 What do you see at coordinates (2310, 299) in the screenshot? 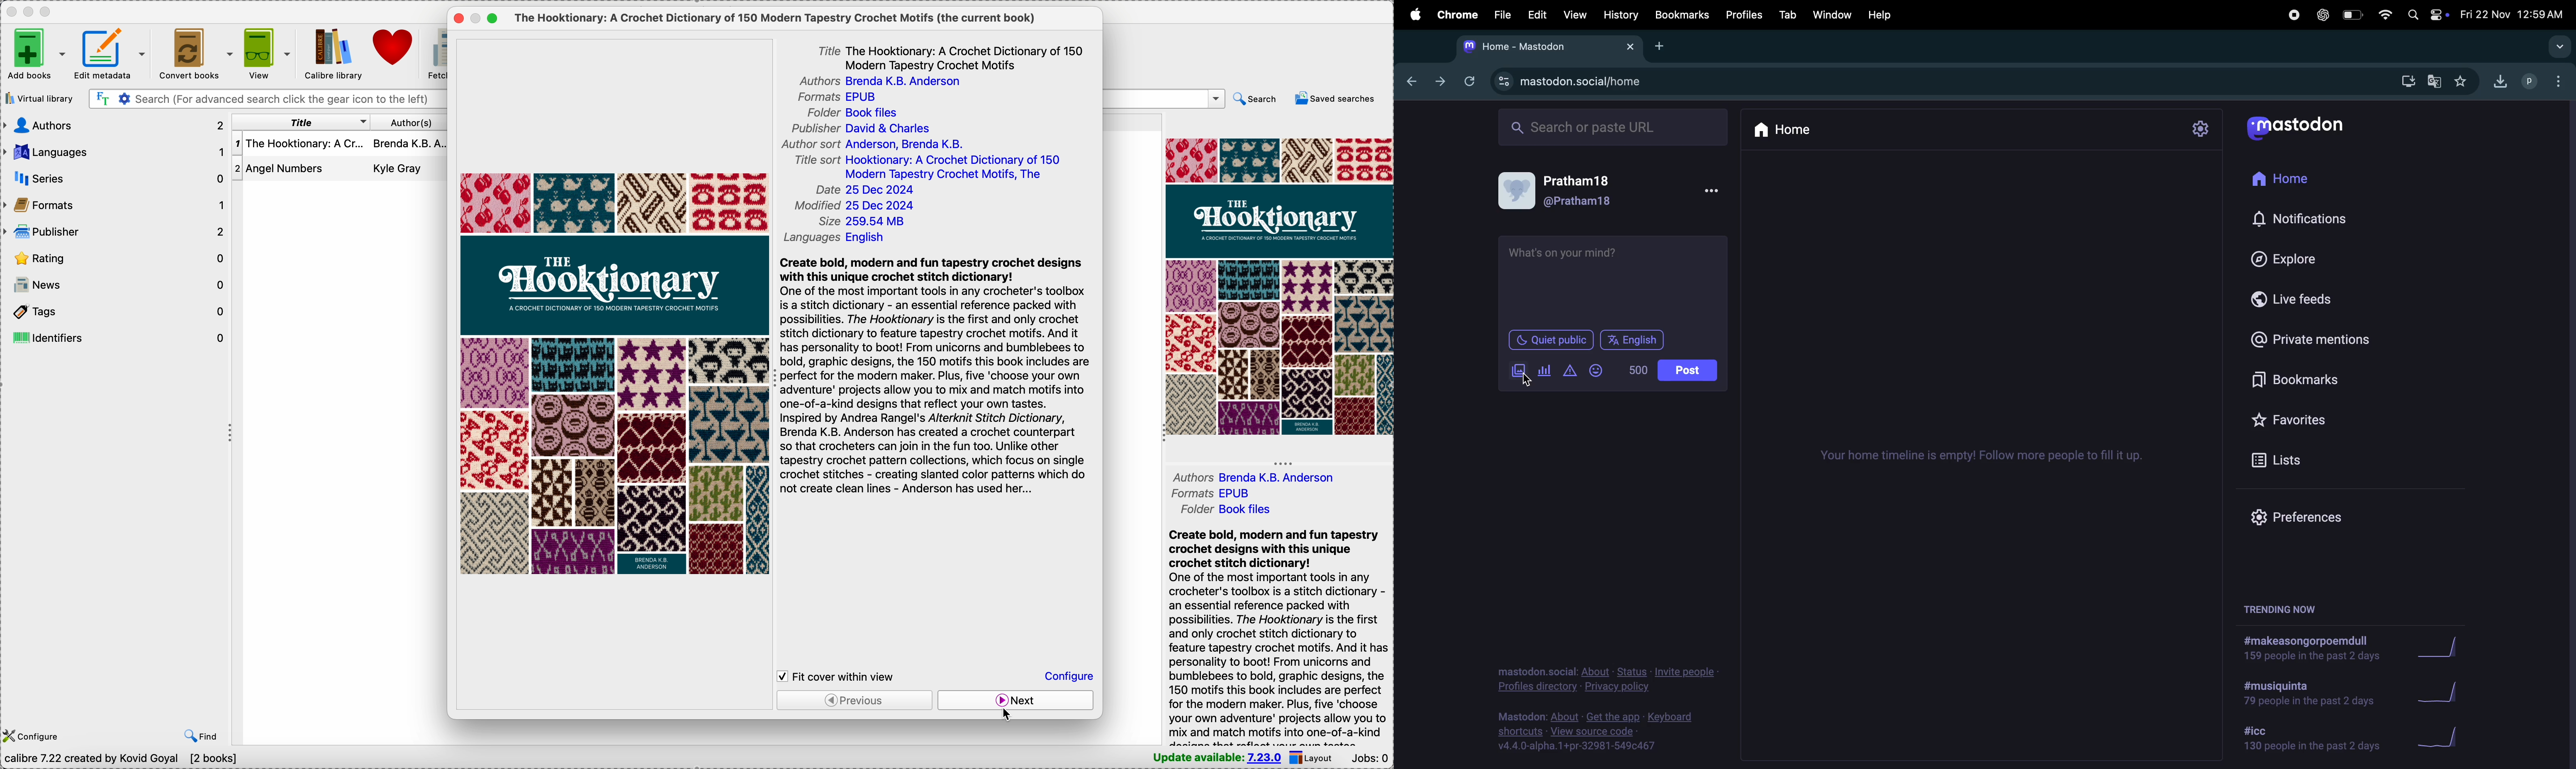
I see `live feeds` at bounding box center [2310, 299].